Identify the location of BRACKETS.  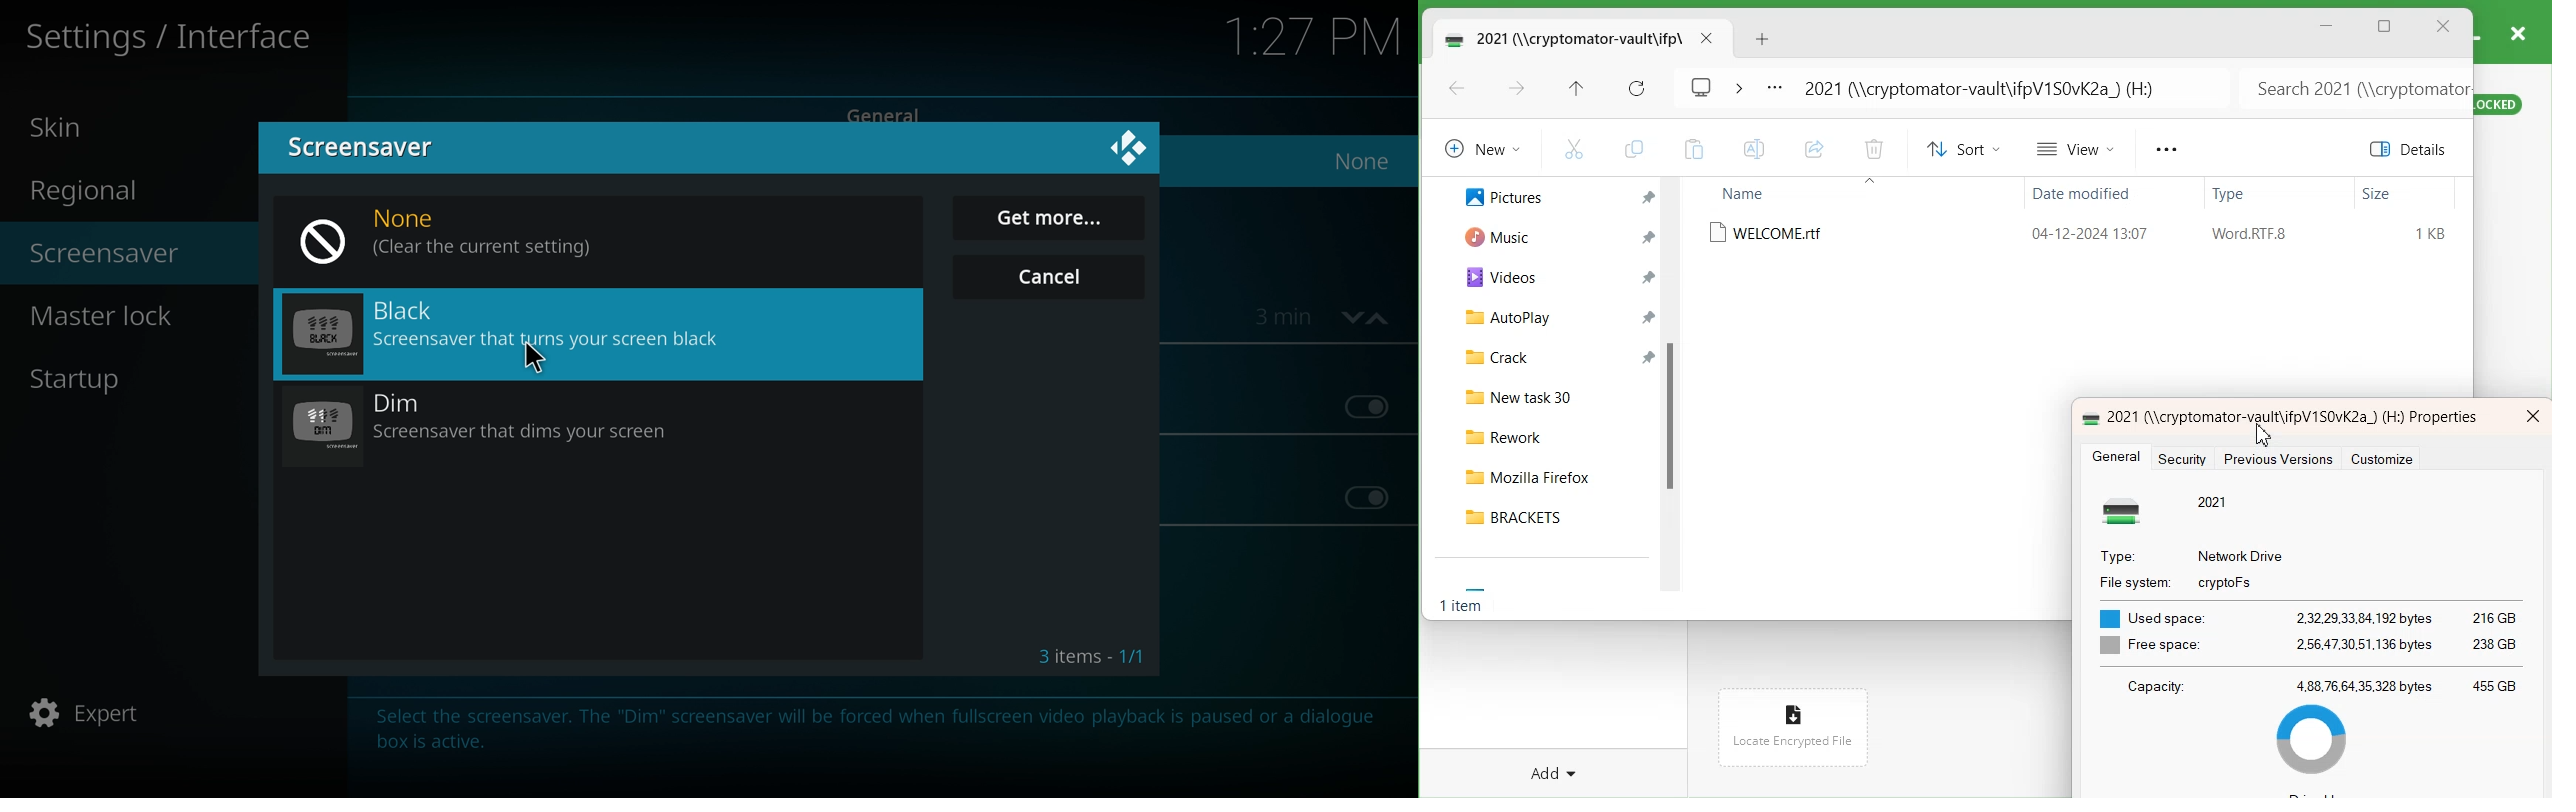
(1549, 516).